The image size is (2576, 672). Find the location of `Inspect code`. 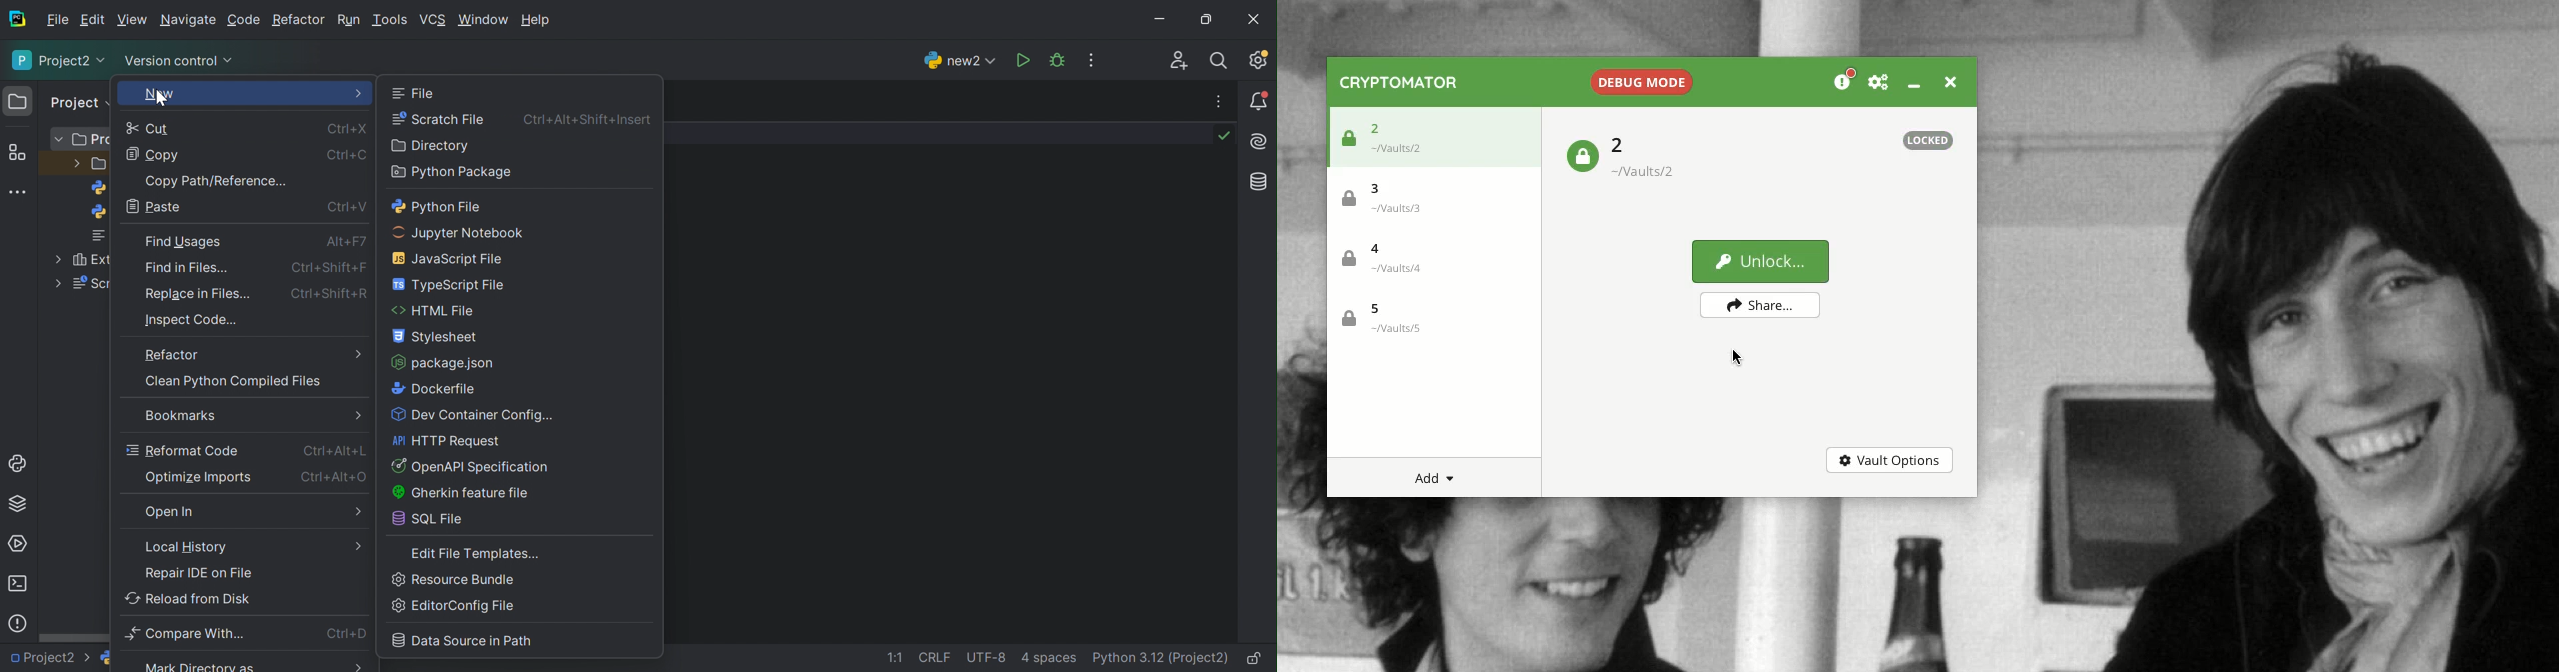

Inspect code is located at coordinates (193, 321).